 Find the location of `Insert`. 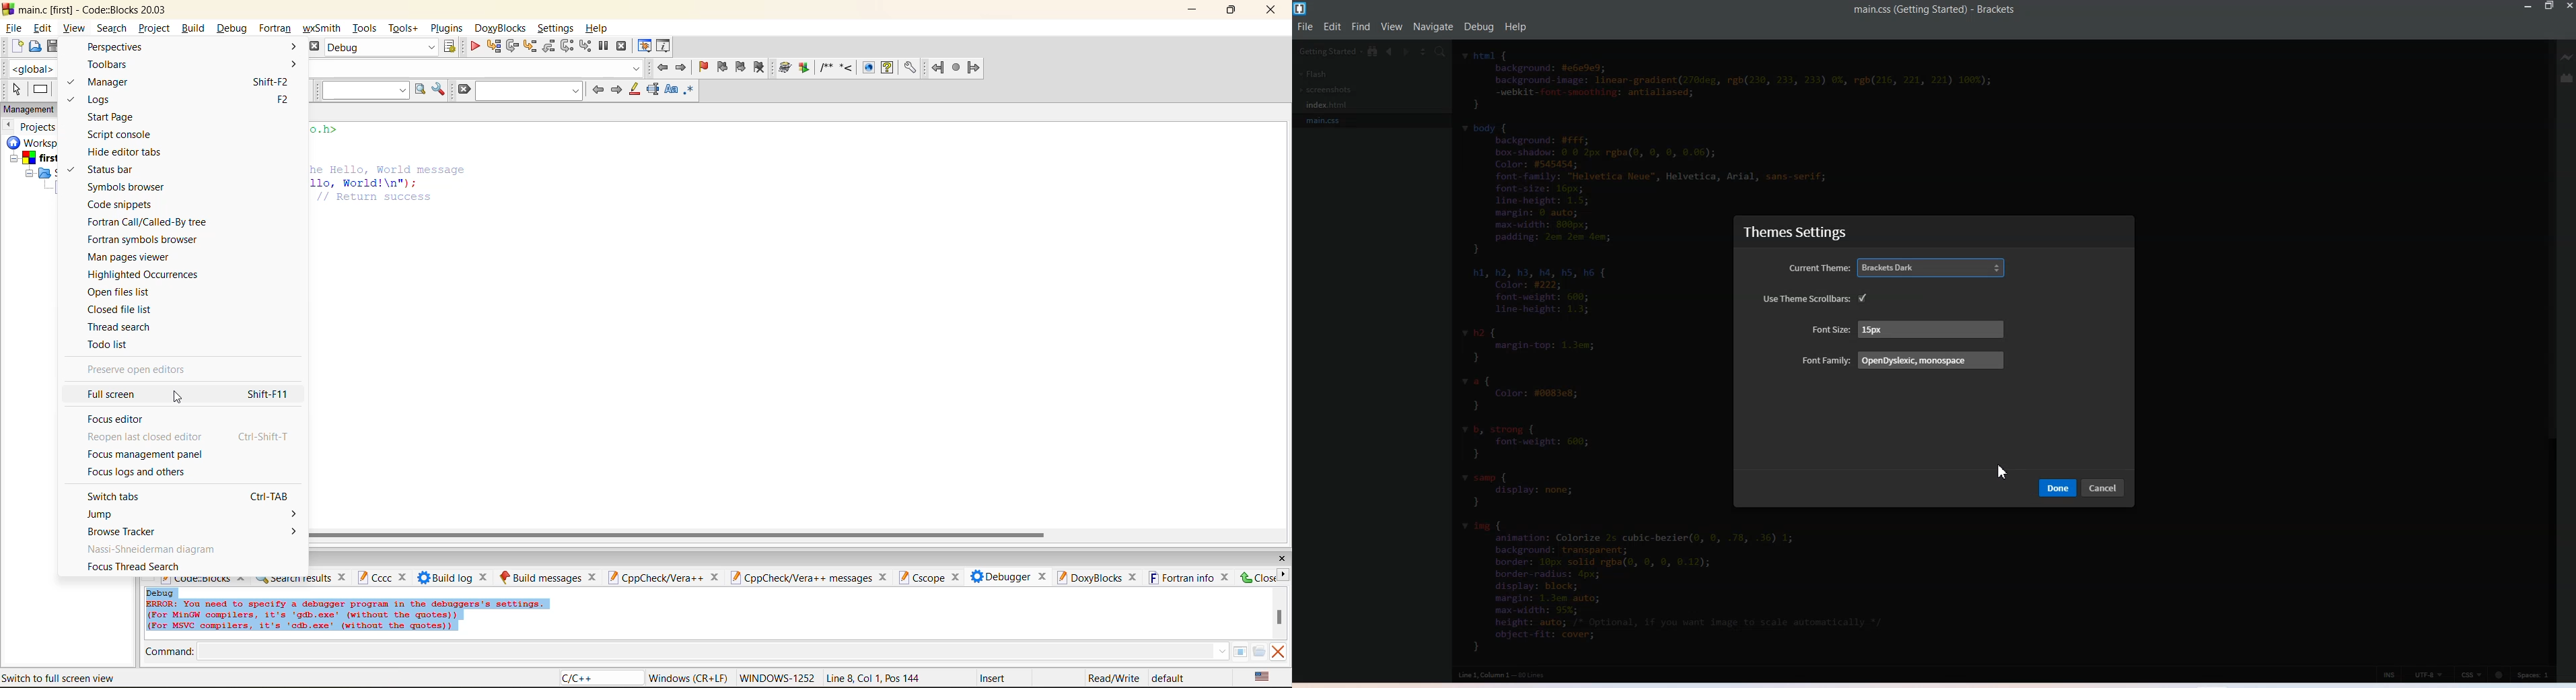

Insert is located at coordinates (996, 678).